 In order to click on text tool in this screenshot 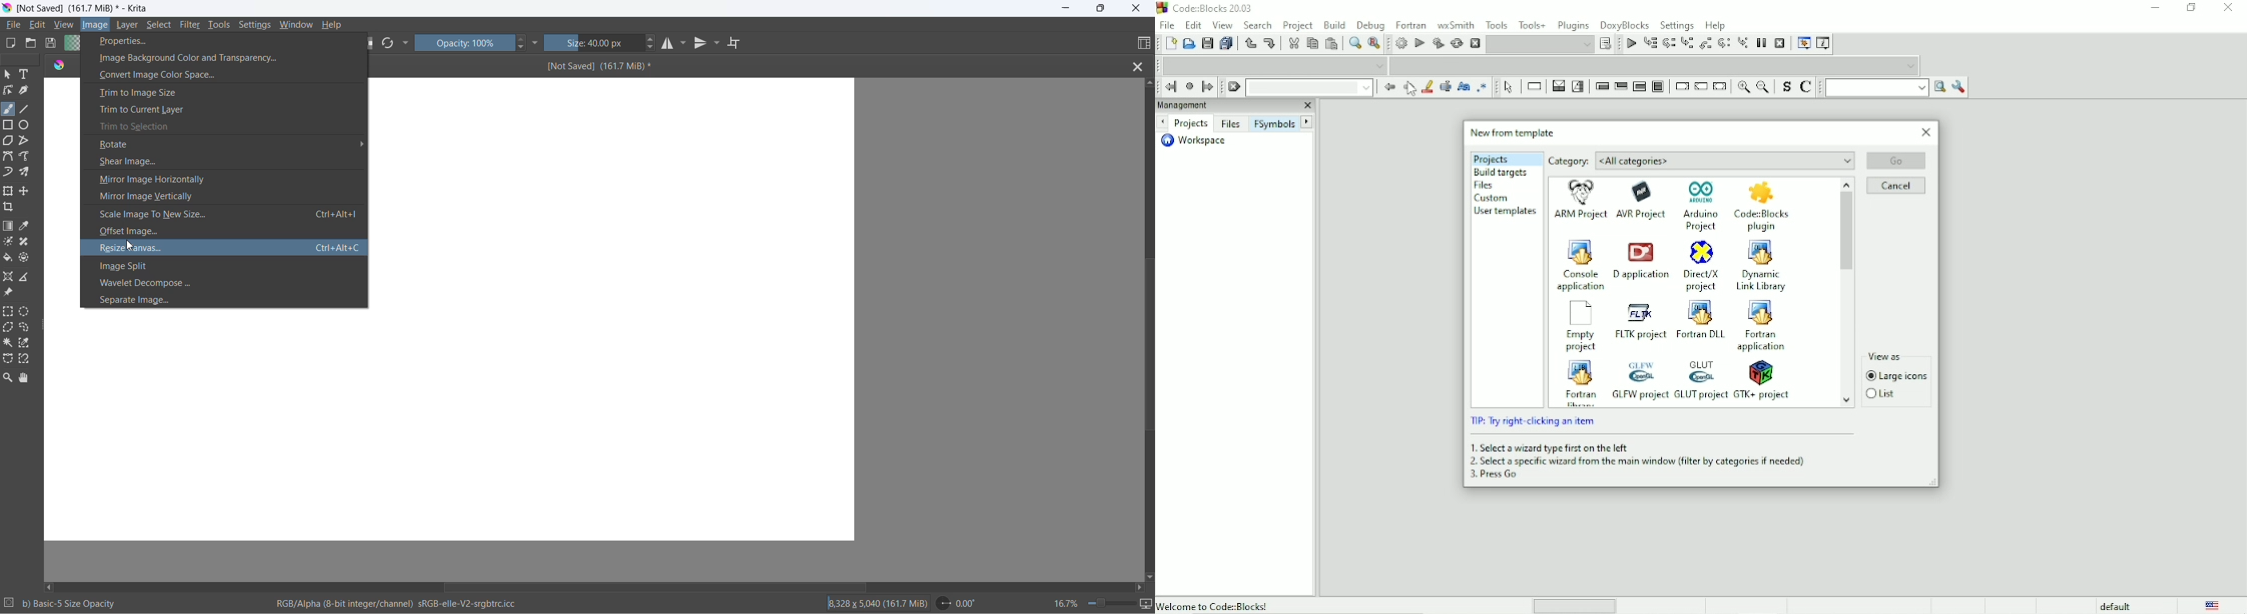, I will do `click(26, 75)`.